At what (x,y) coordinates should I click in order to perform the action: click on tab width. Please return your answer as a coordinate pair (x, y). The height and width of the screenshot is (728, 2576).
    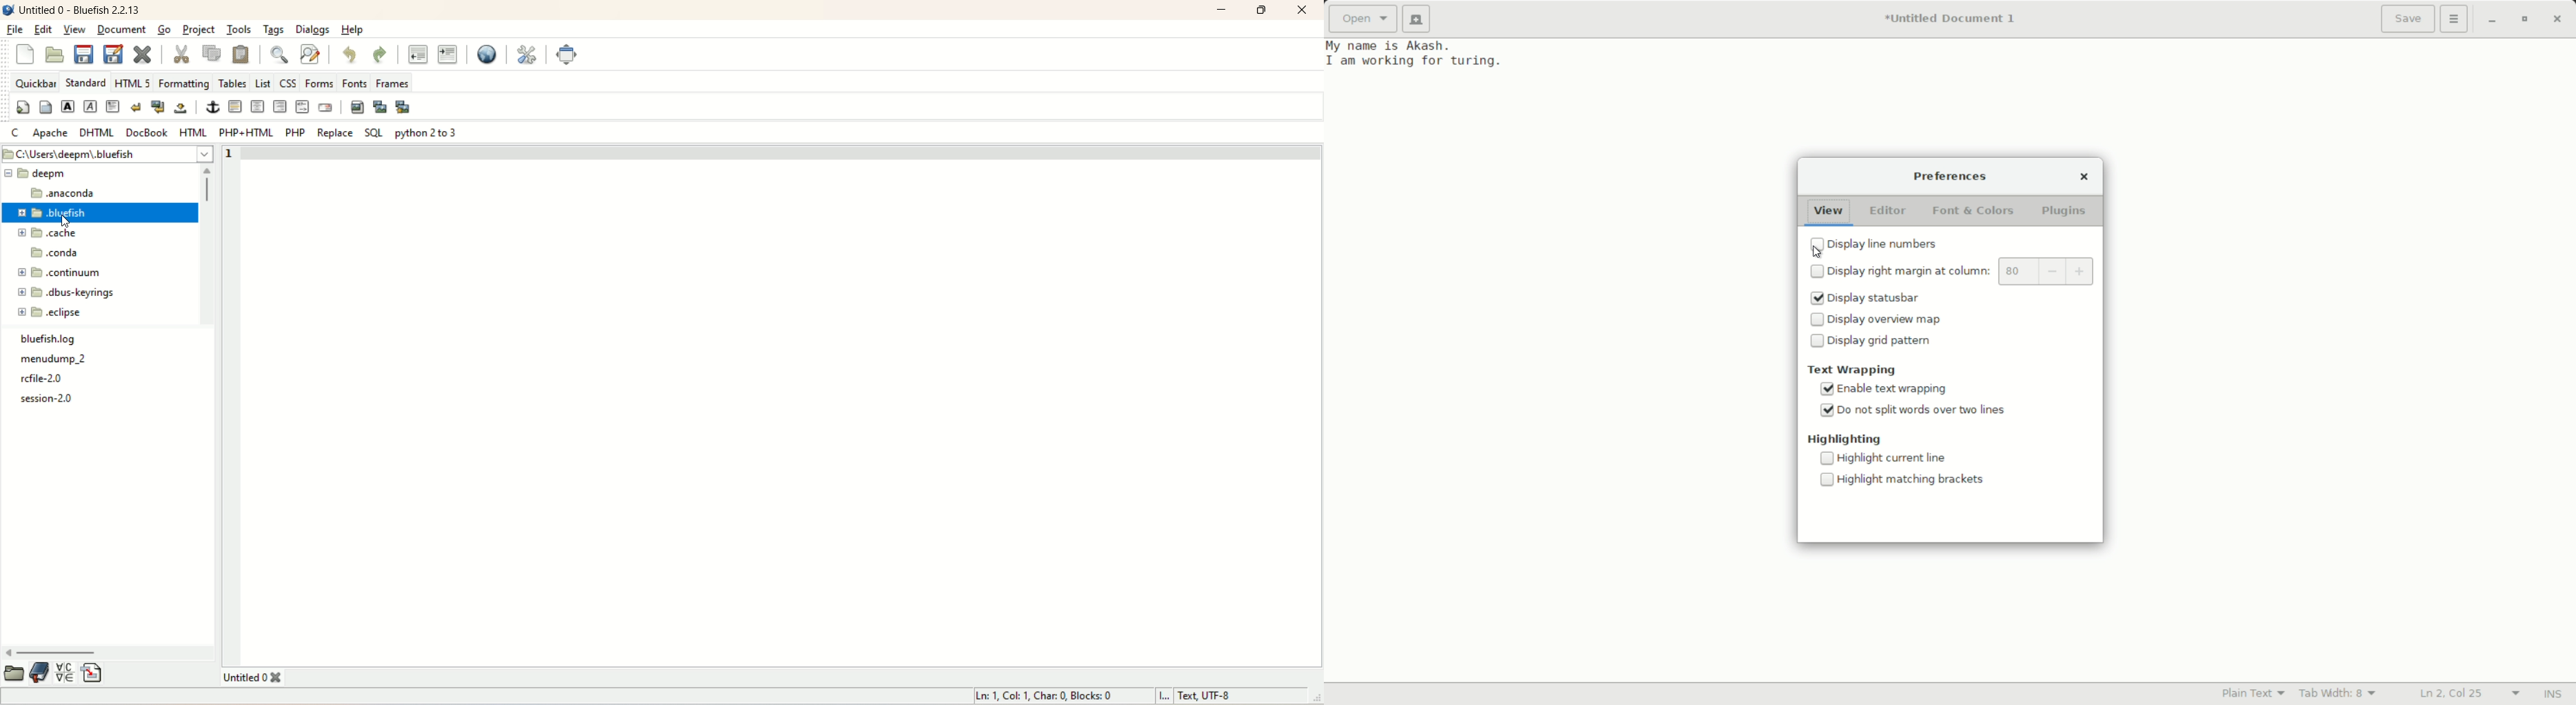
    Looking at the image, I should click on (2340, 693).